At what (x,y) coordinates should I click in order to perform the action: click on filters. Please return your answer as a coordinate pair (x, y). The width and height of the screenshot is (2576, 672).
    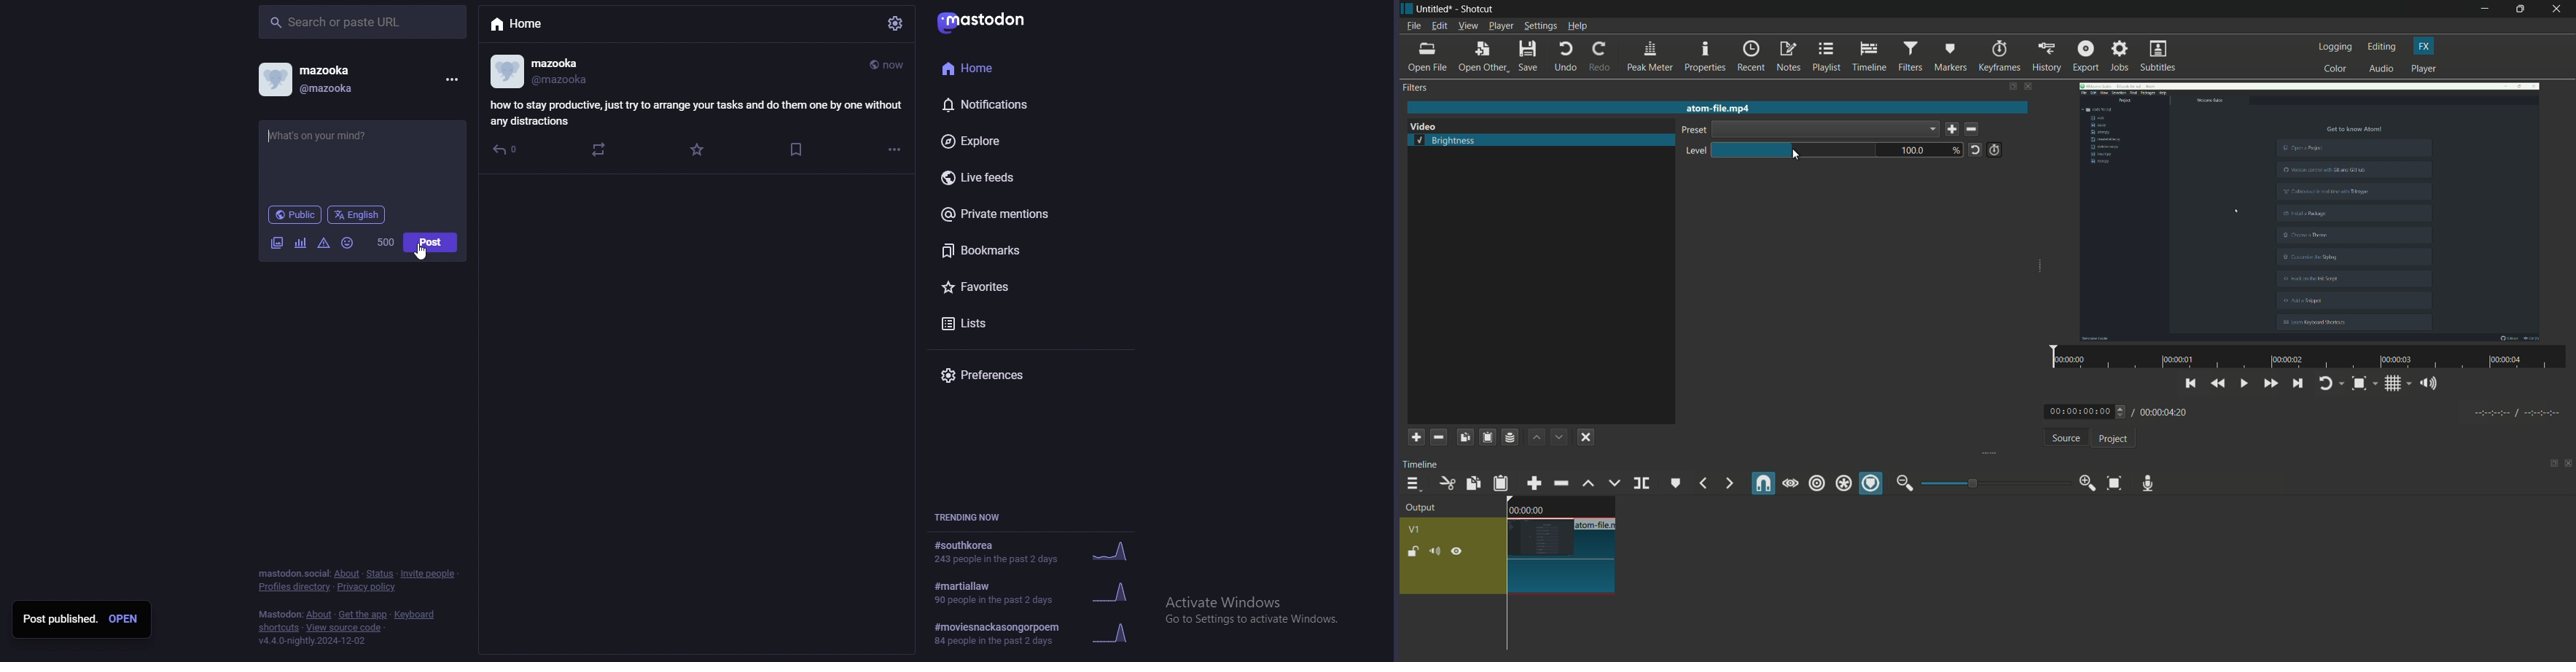
    Looking at the image, I should click on (1909, 56).